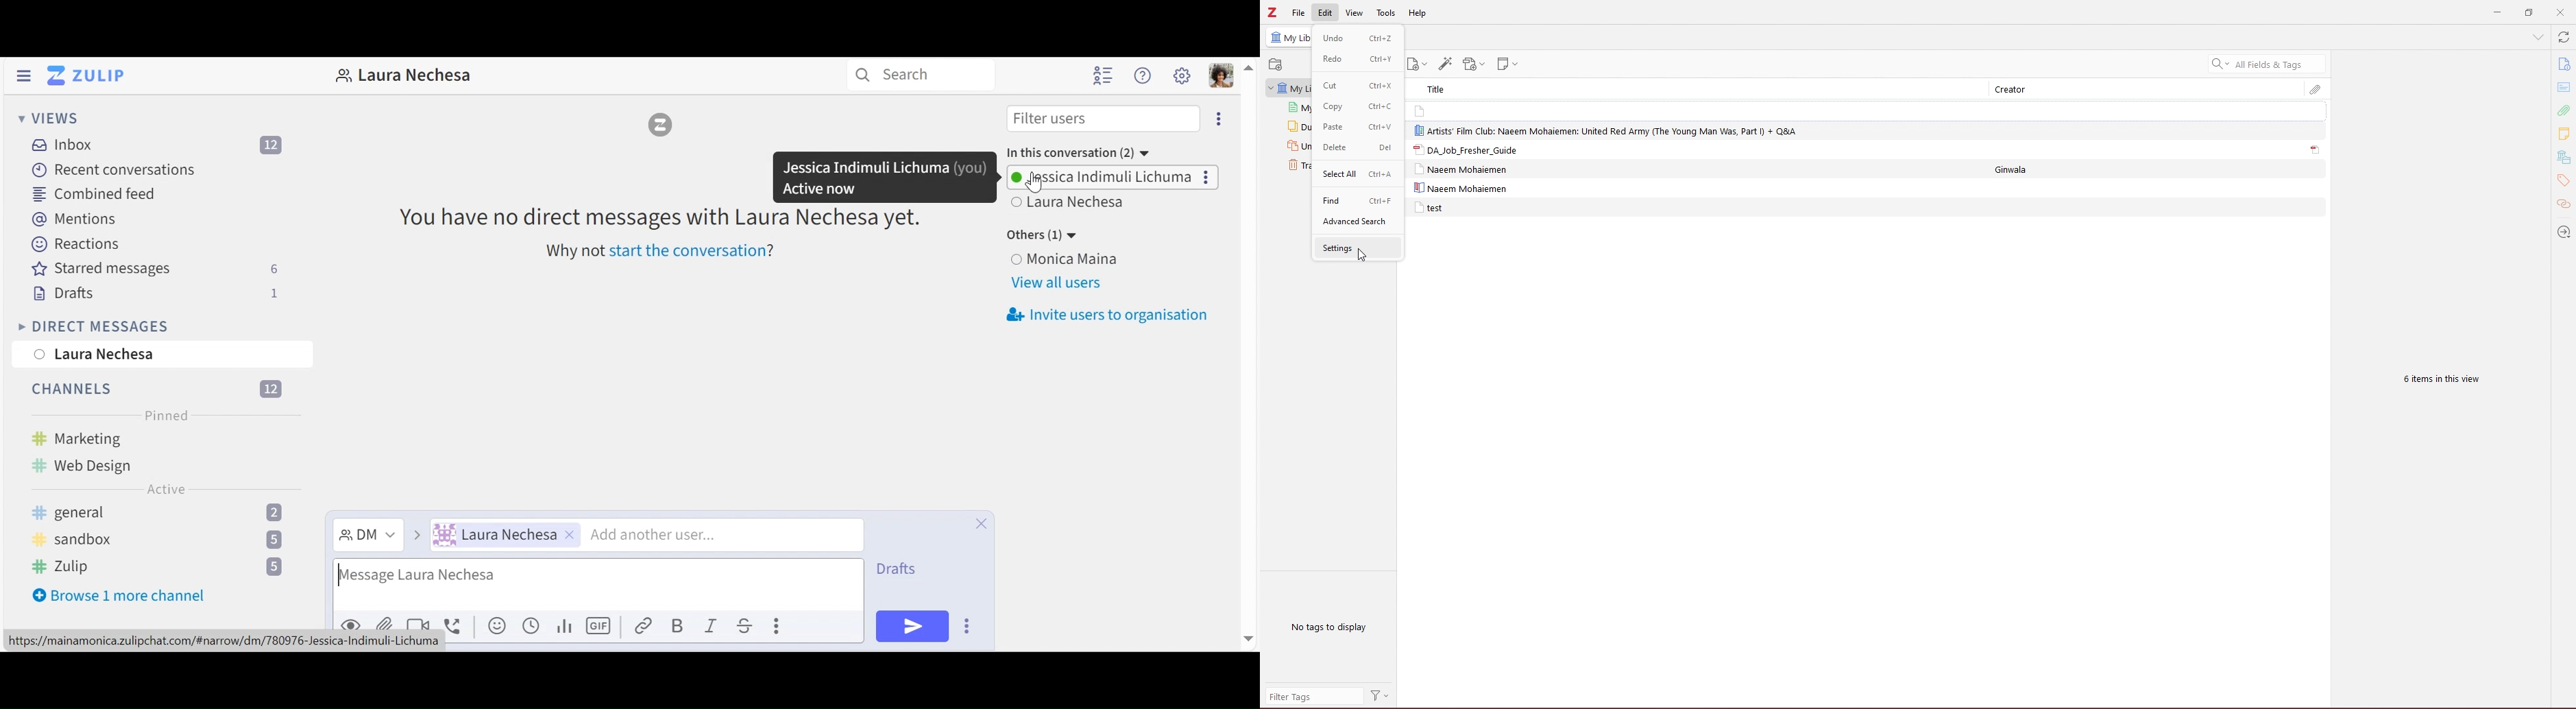 The height and width of the screenshot is (728, 2576). What do you see at coordinates (224, 643) in the screenshot?
I see `url` at bounding box center [224, 643].